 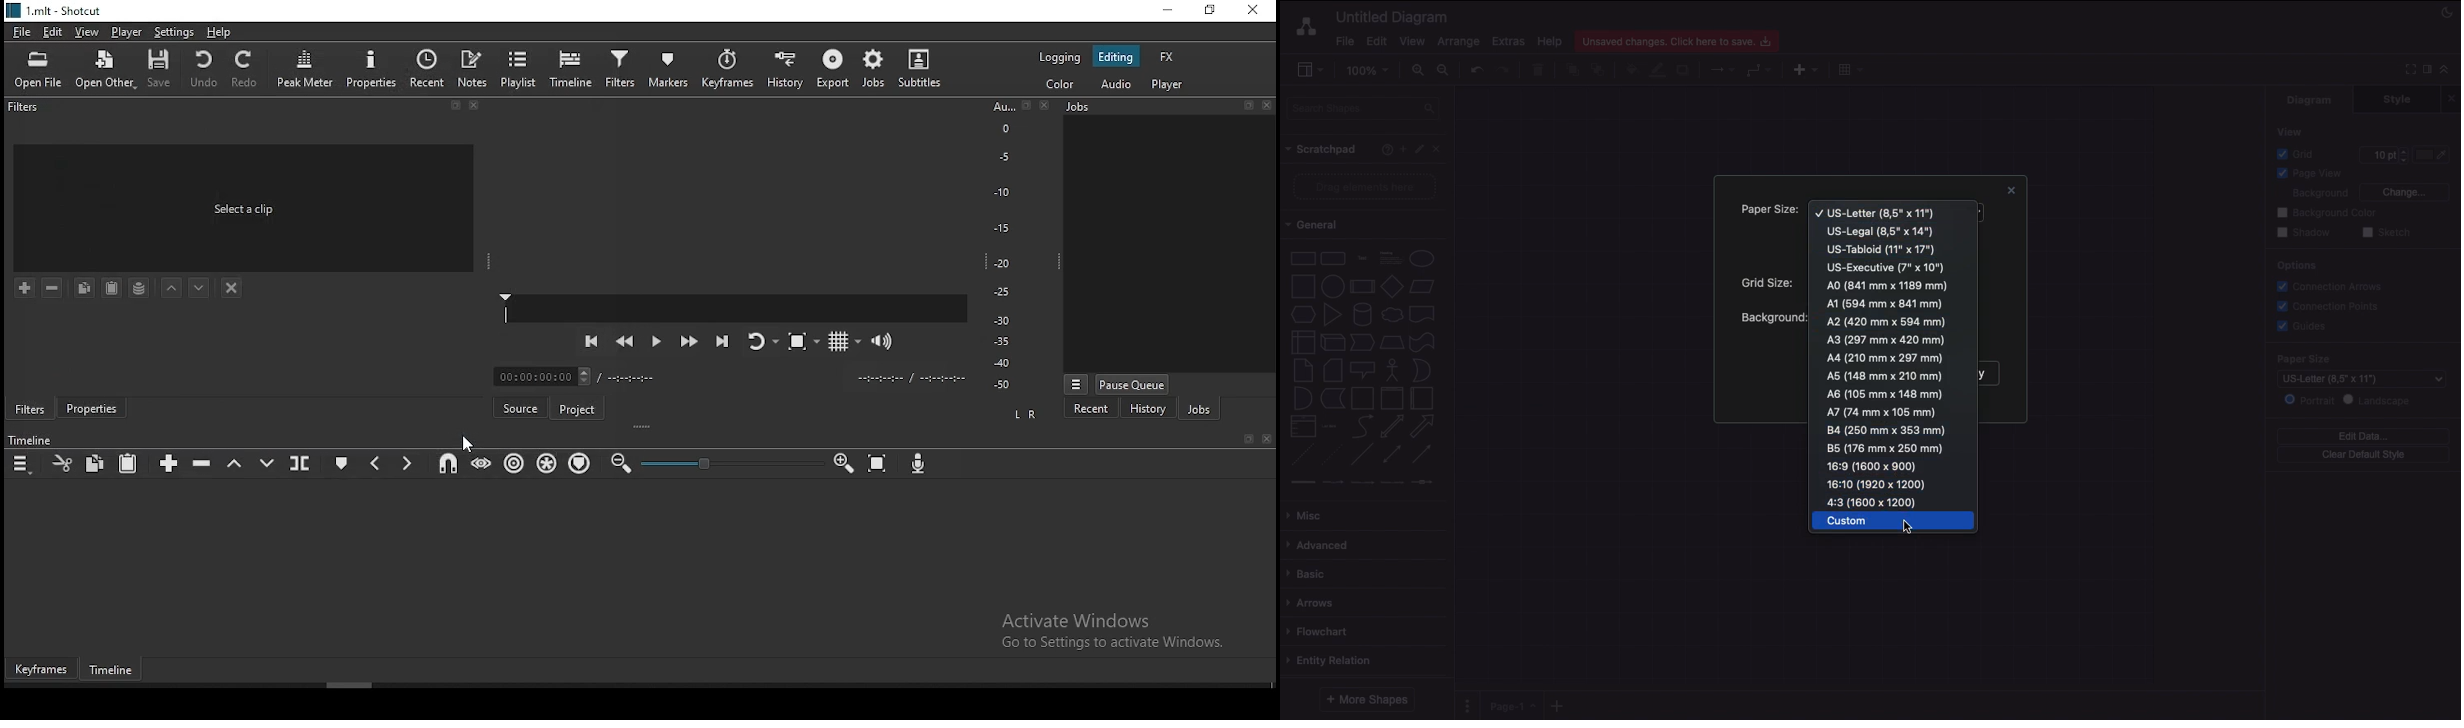 I want to click on Custom, so click(x=1896, y=521).